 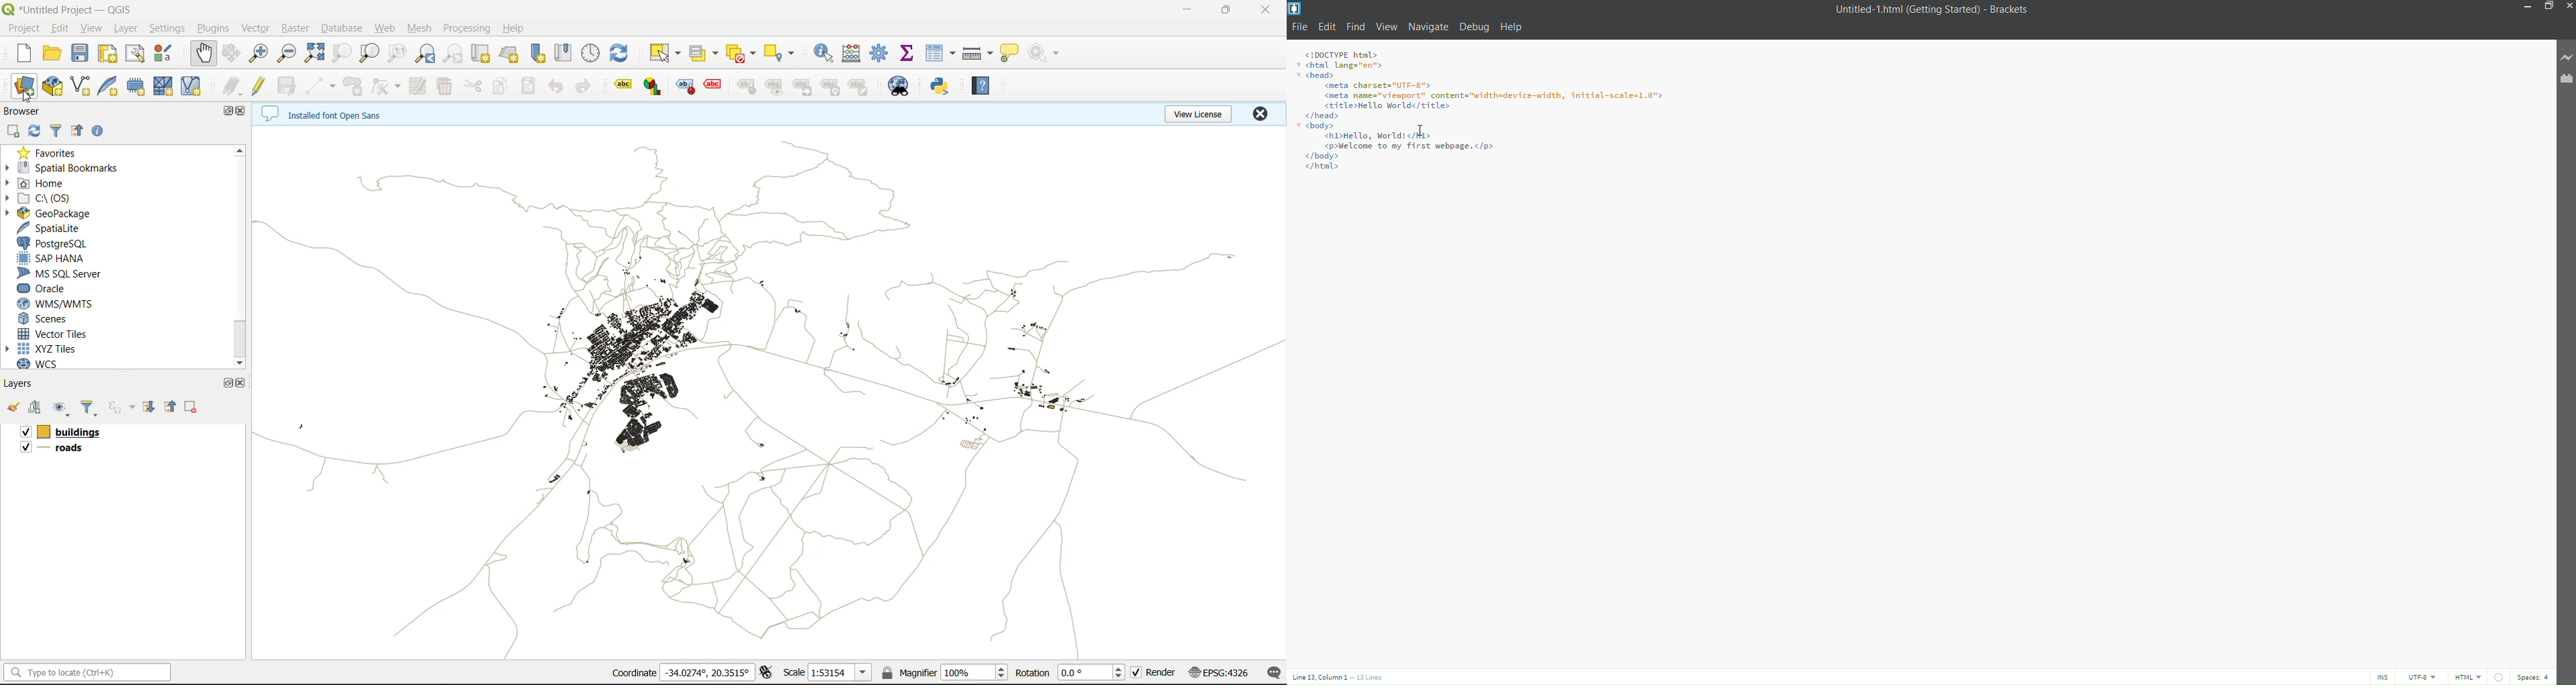 What do you see at coordinates (340, 54) in the screenshot?
I see `zoom selection` at bounding box center [340, 54].